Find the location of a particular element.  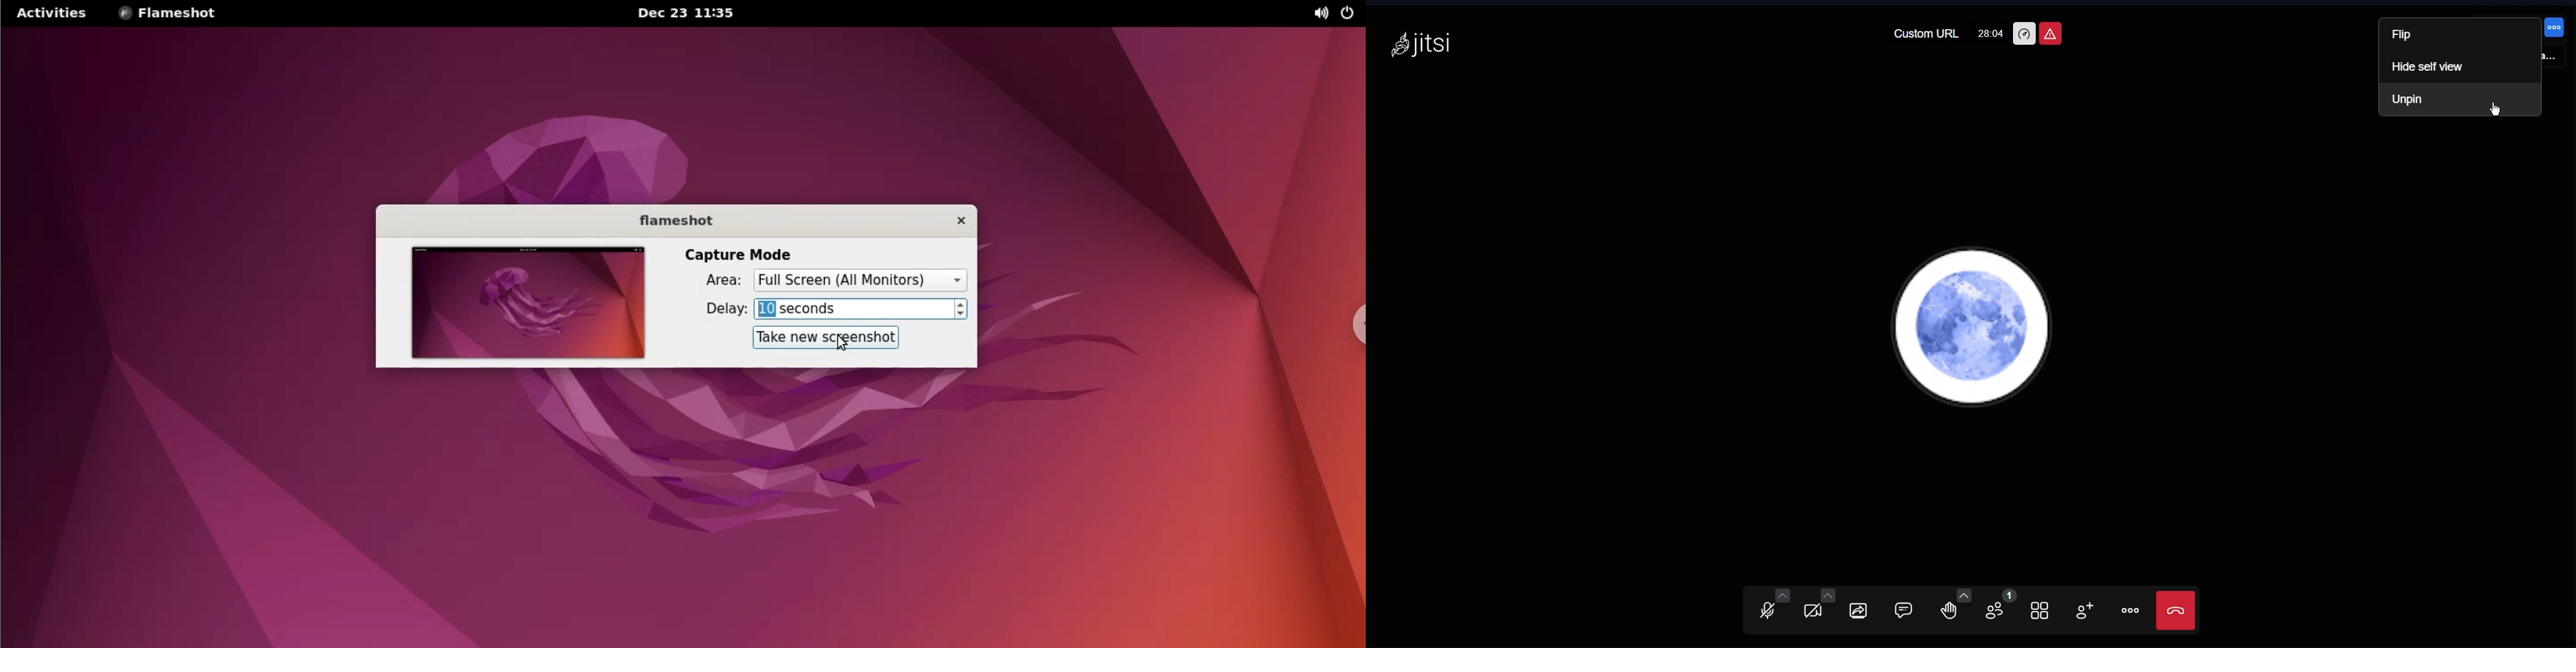

screenshot preview is located at coordinates (525, 305).